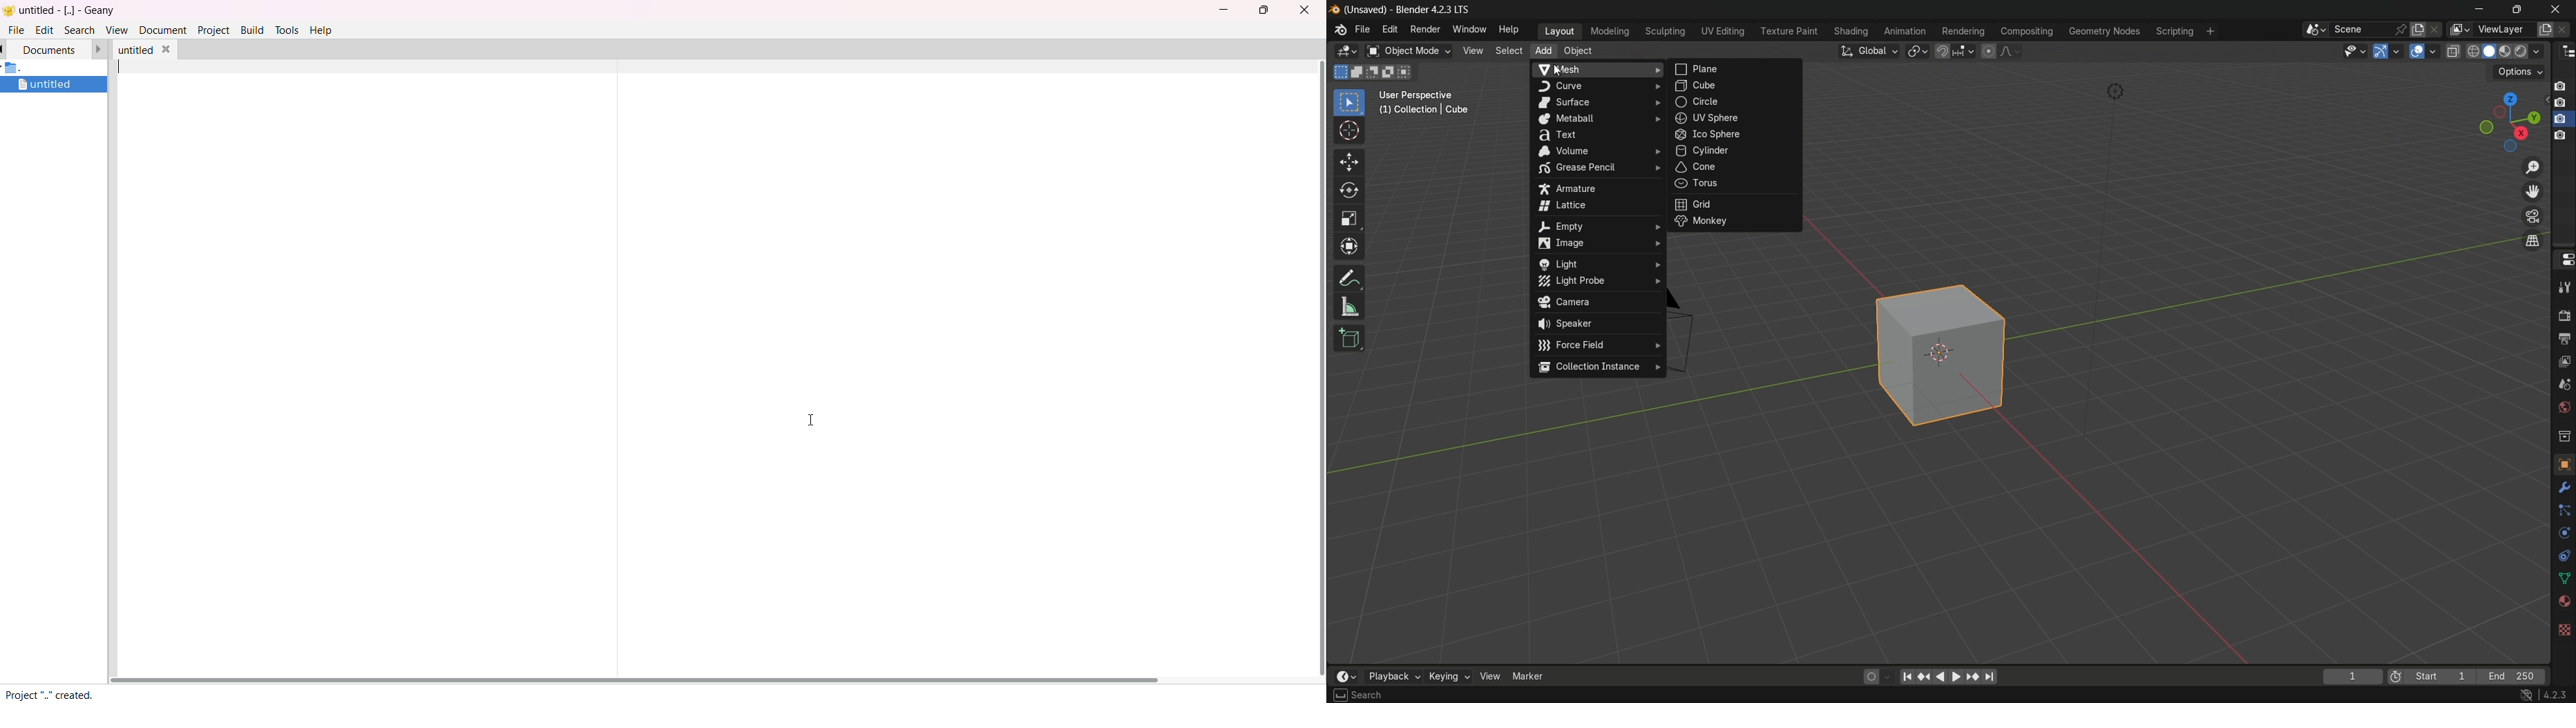 The width and height of the screenshot is (2576, 728). Describe the element at coordinates (2453, 51) in the screenshot. I see `toggle x ray` at that location.